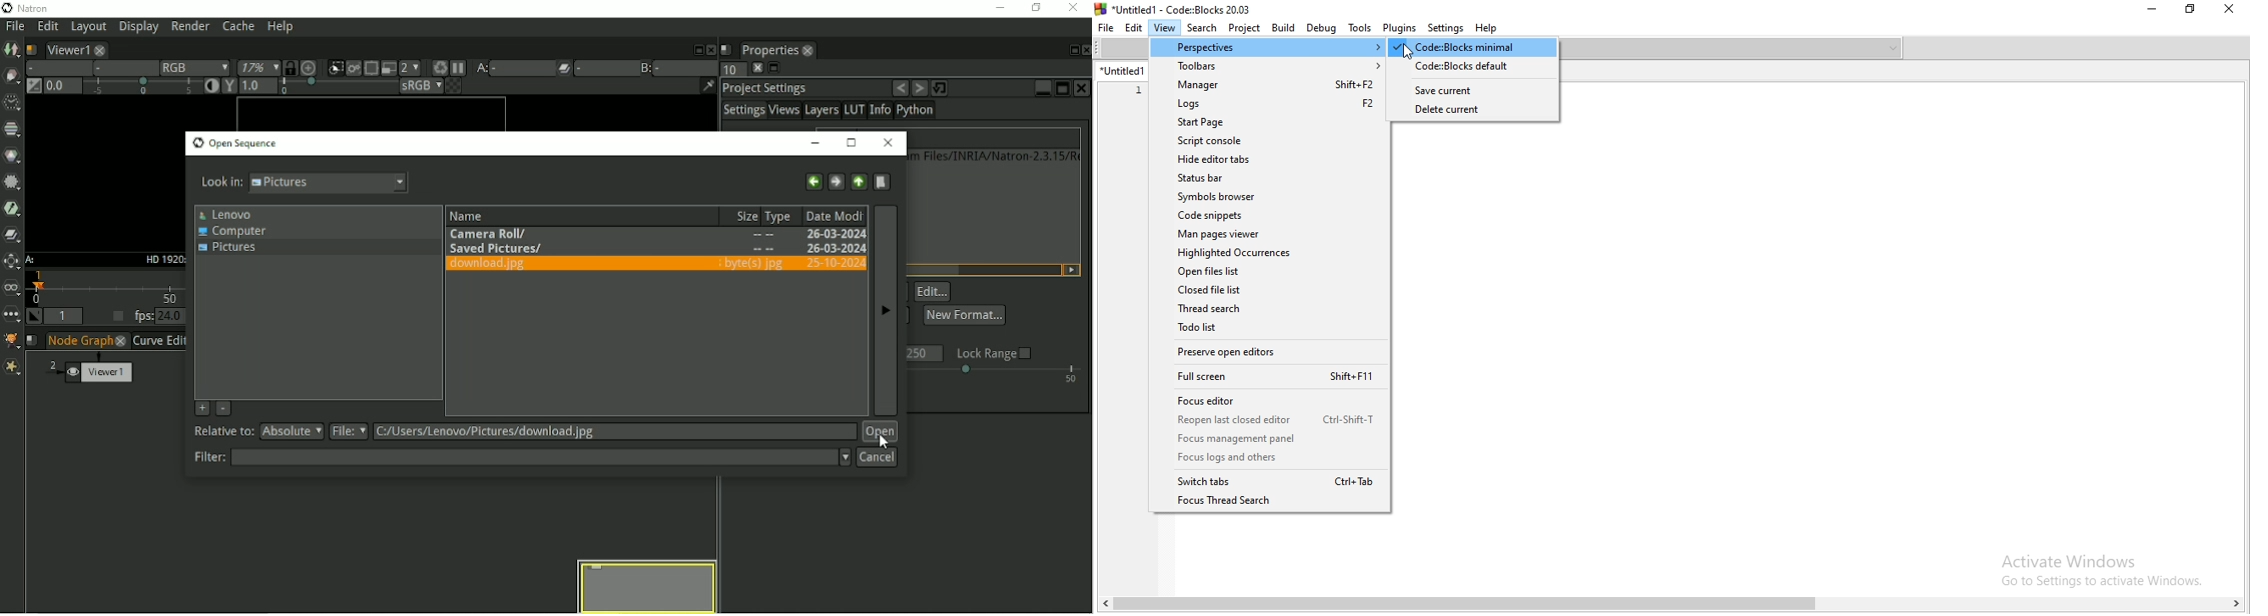 This screenshot has height=616, width=2268. What do you see at coordinates (1269, 47) in the screenshot?
I see `Perspectives` at bounding box center [1269, 47].